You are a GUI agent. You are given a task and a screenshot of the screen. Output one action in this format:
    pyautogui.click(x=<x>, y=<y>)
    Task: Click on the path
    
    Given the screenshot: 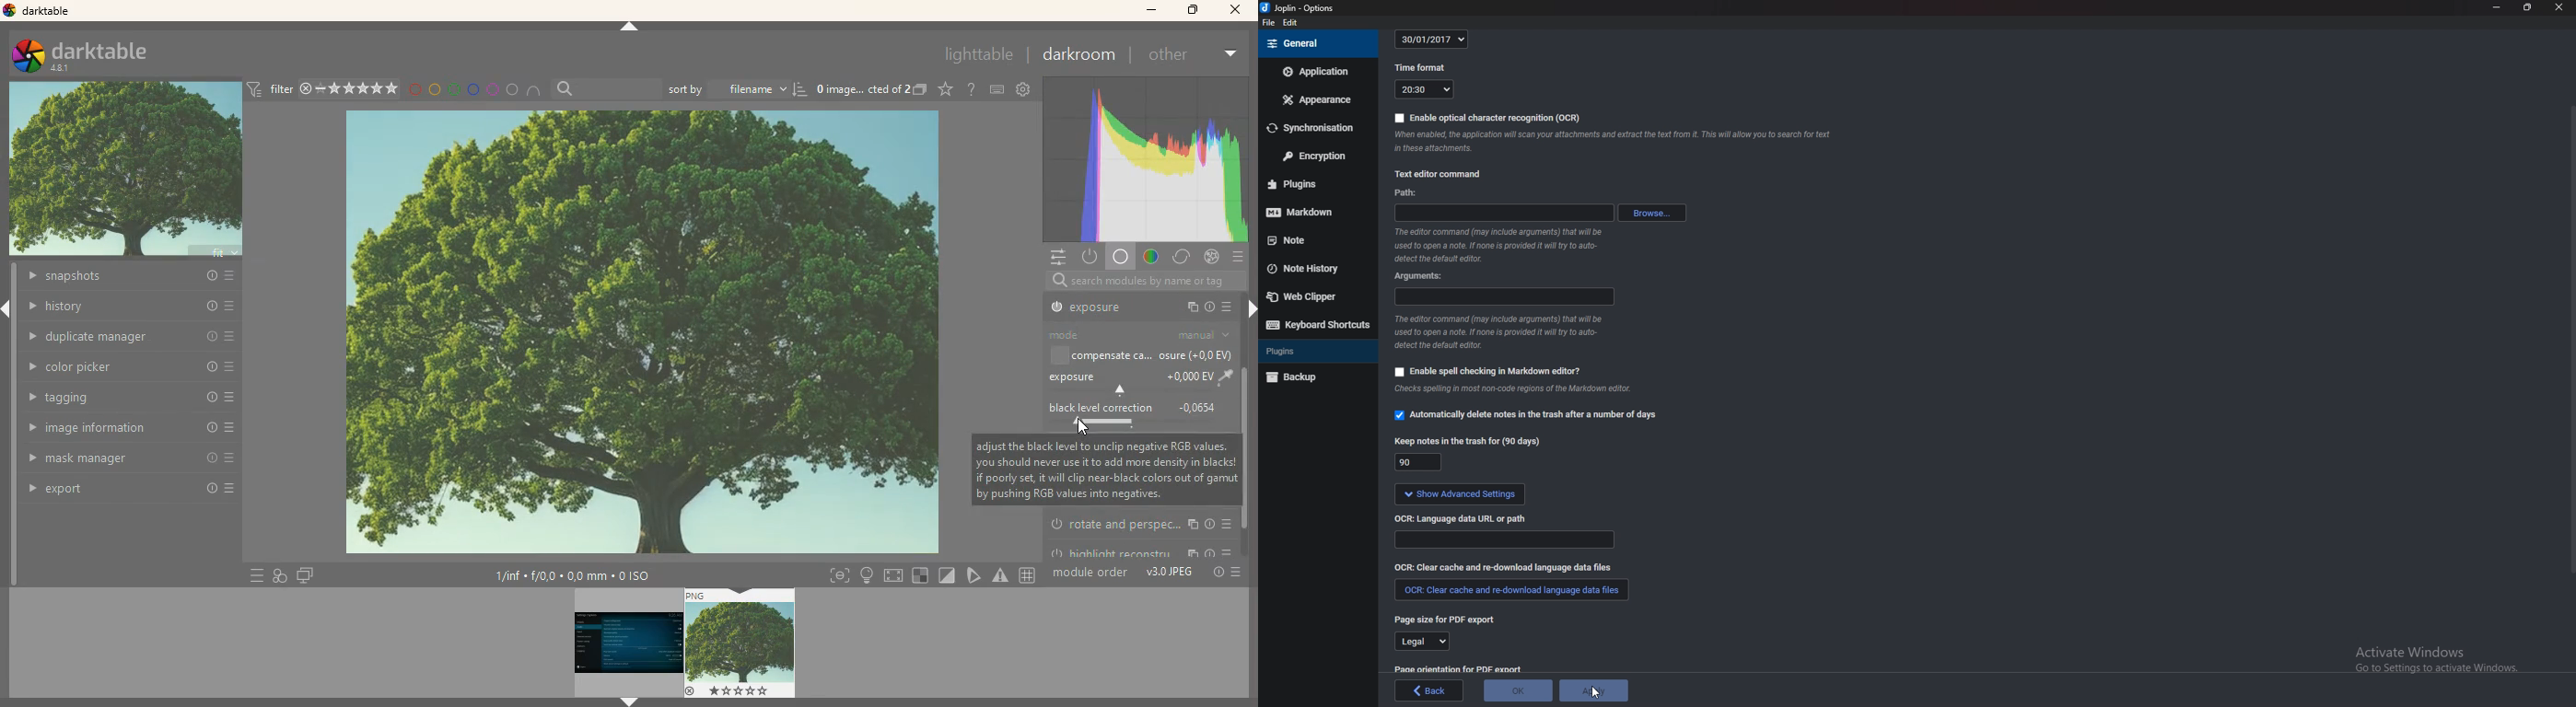 What is the action you would take?
    pyautogui.click(x=1407, y=192)
    